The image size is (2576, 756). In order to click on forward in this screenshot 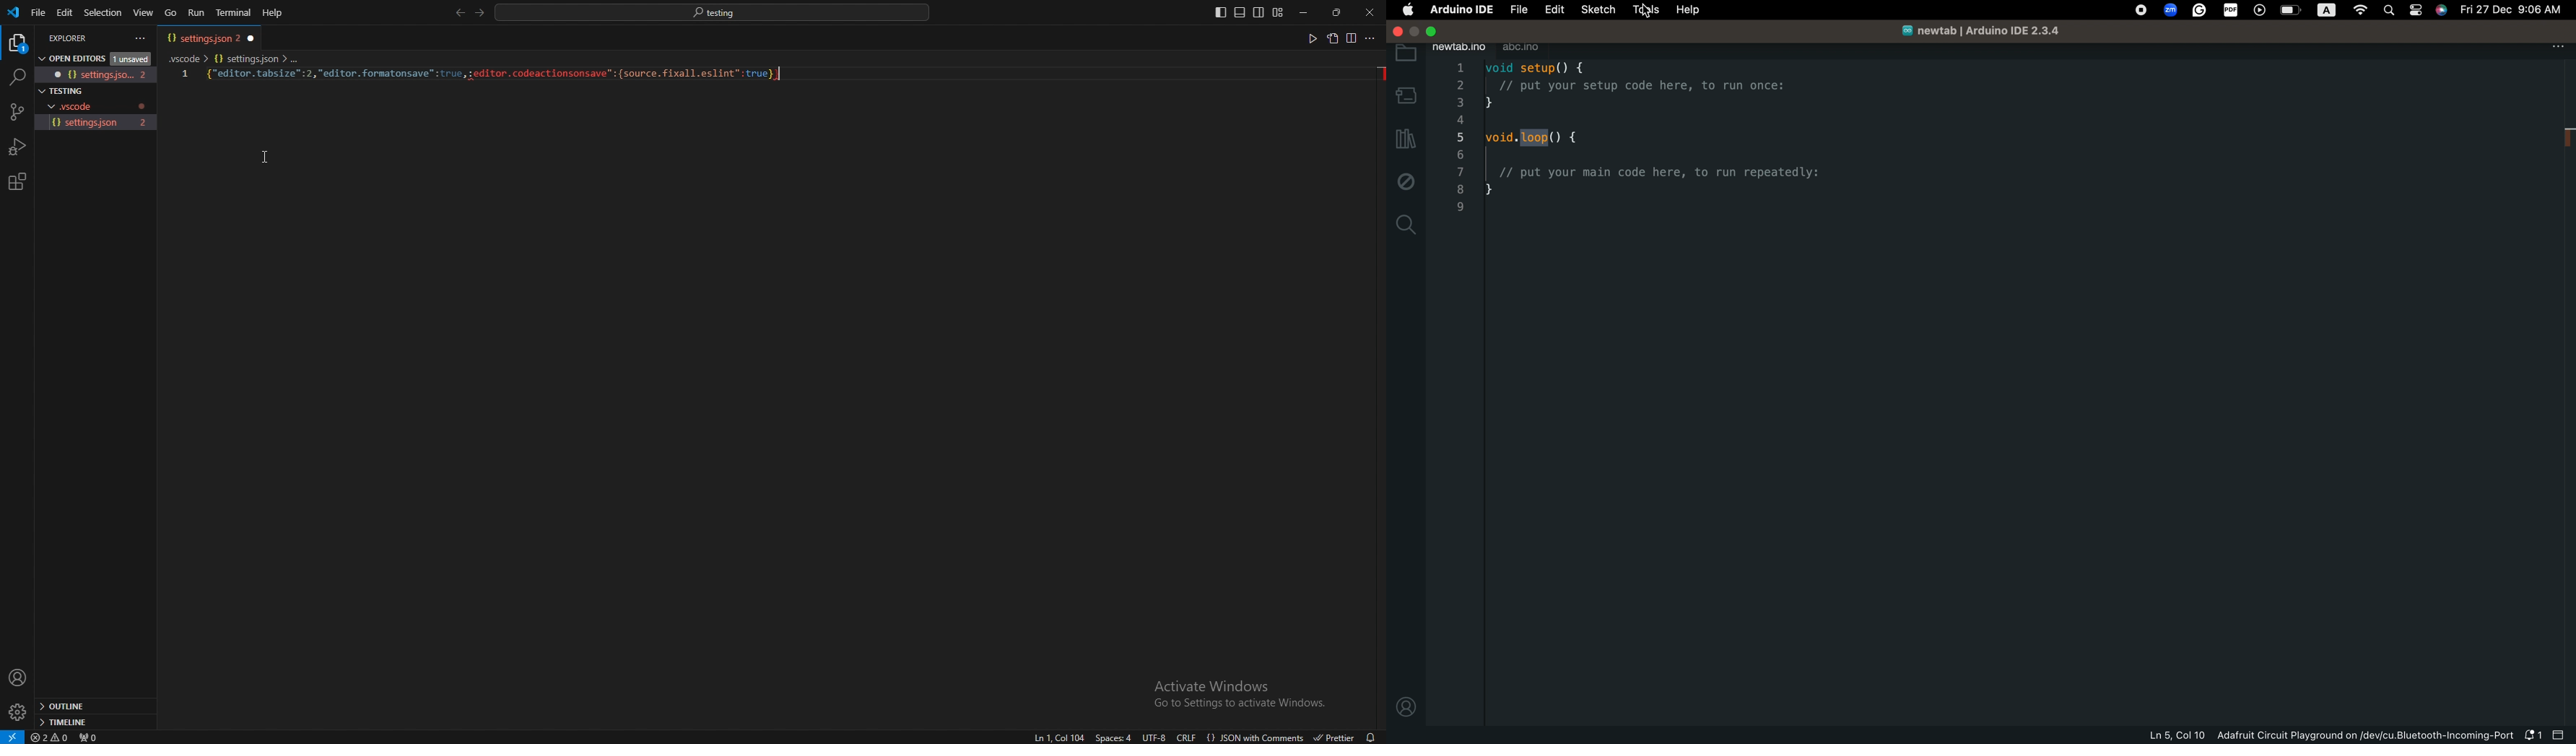, I will do `click(478, 13)`.